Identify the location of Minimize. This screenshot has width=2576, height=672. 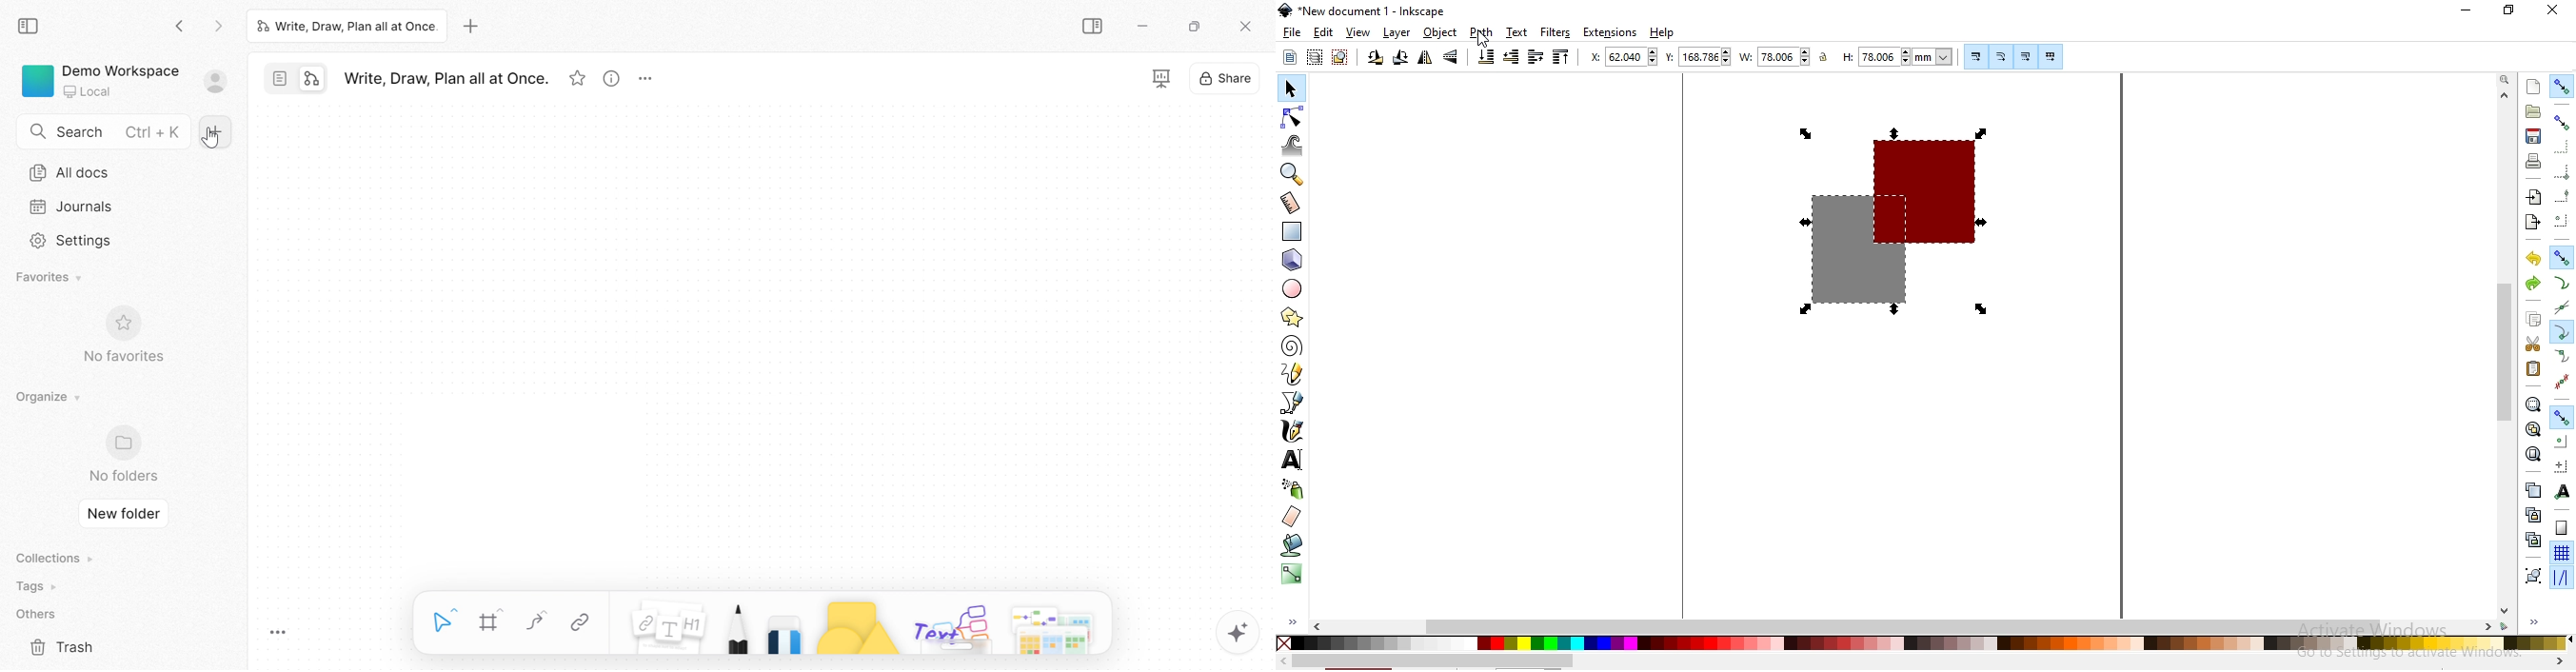
(1146, 29).